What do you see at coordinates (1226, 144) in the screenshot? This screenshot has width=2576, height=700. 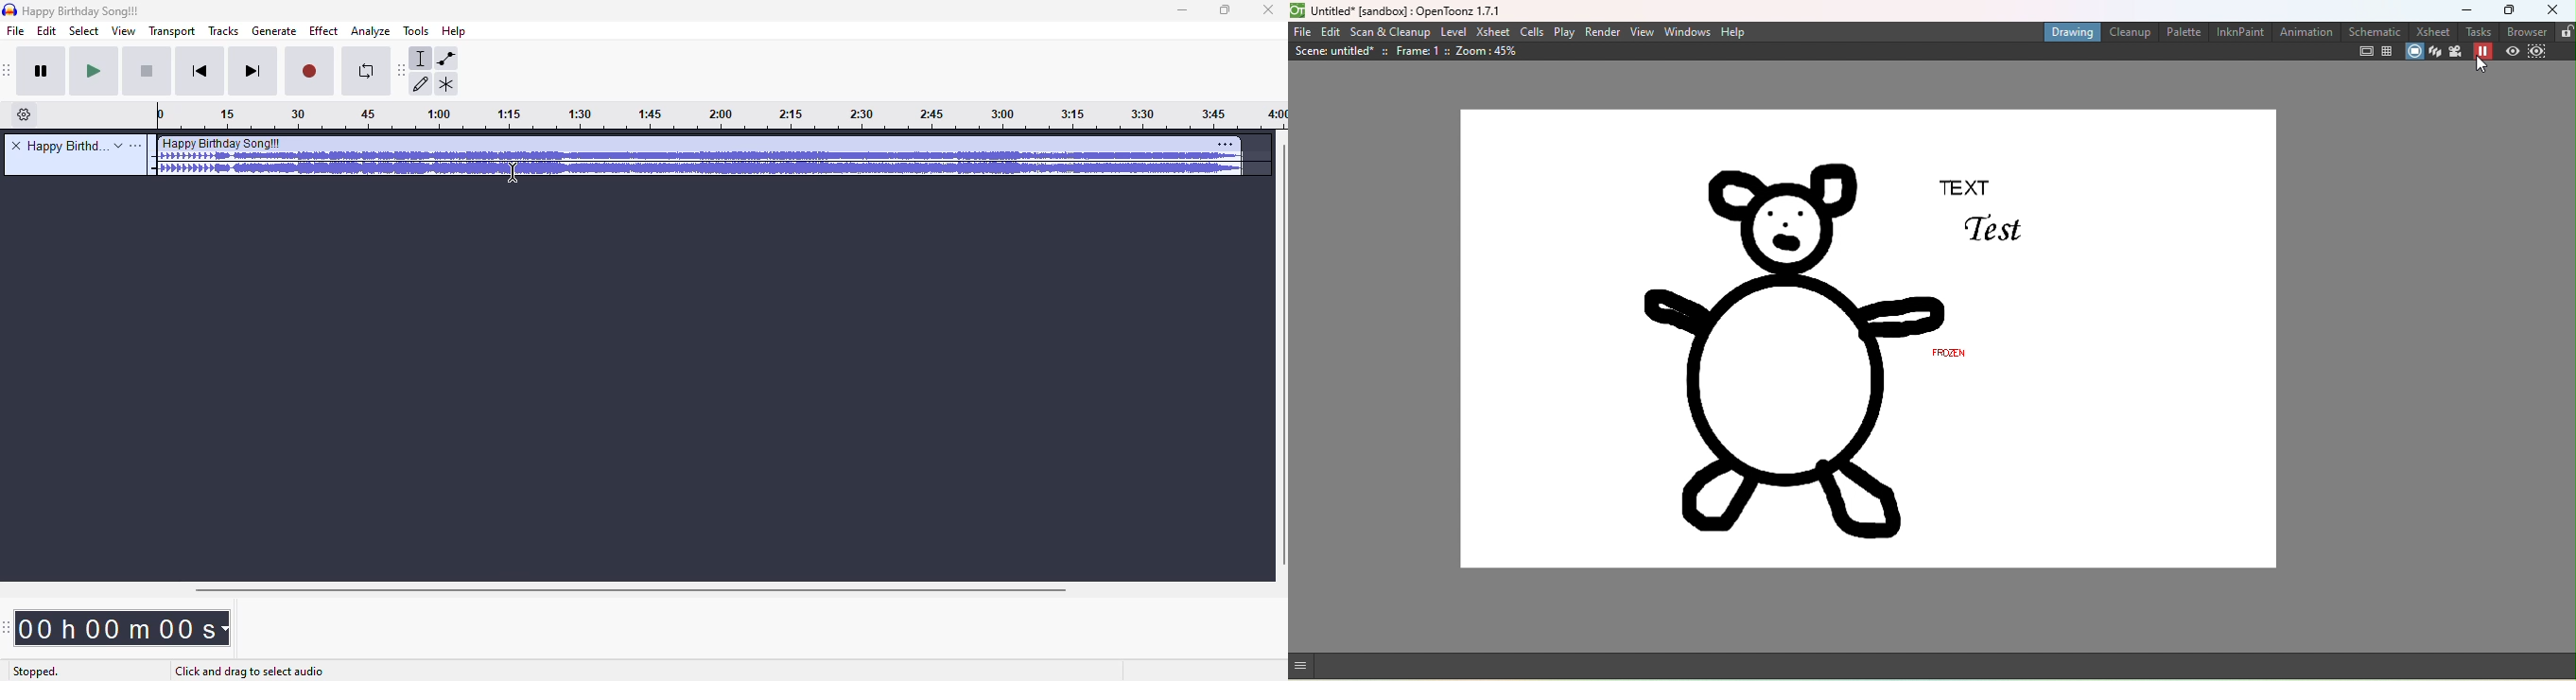 I see `settings` at bounding box center [1226, 144].